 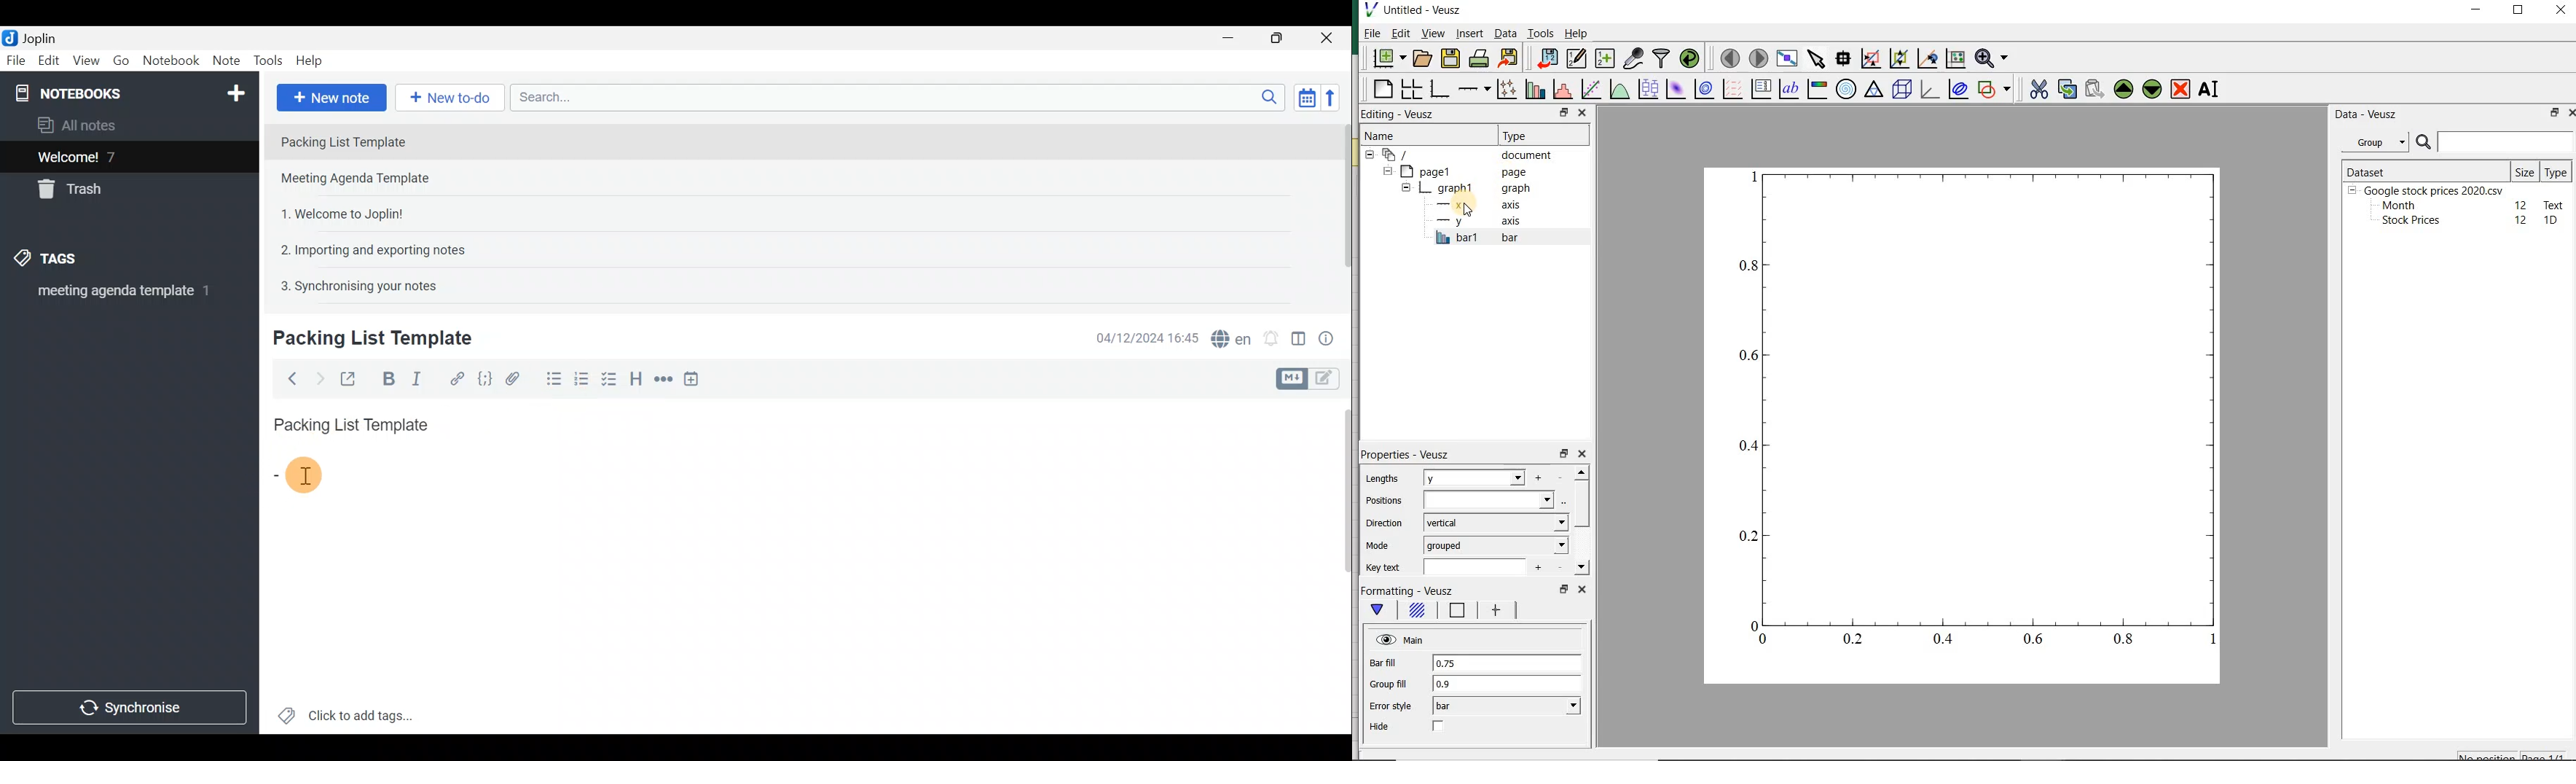 I want to click on Back, so click(x=289, y=378).